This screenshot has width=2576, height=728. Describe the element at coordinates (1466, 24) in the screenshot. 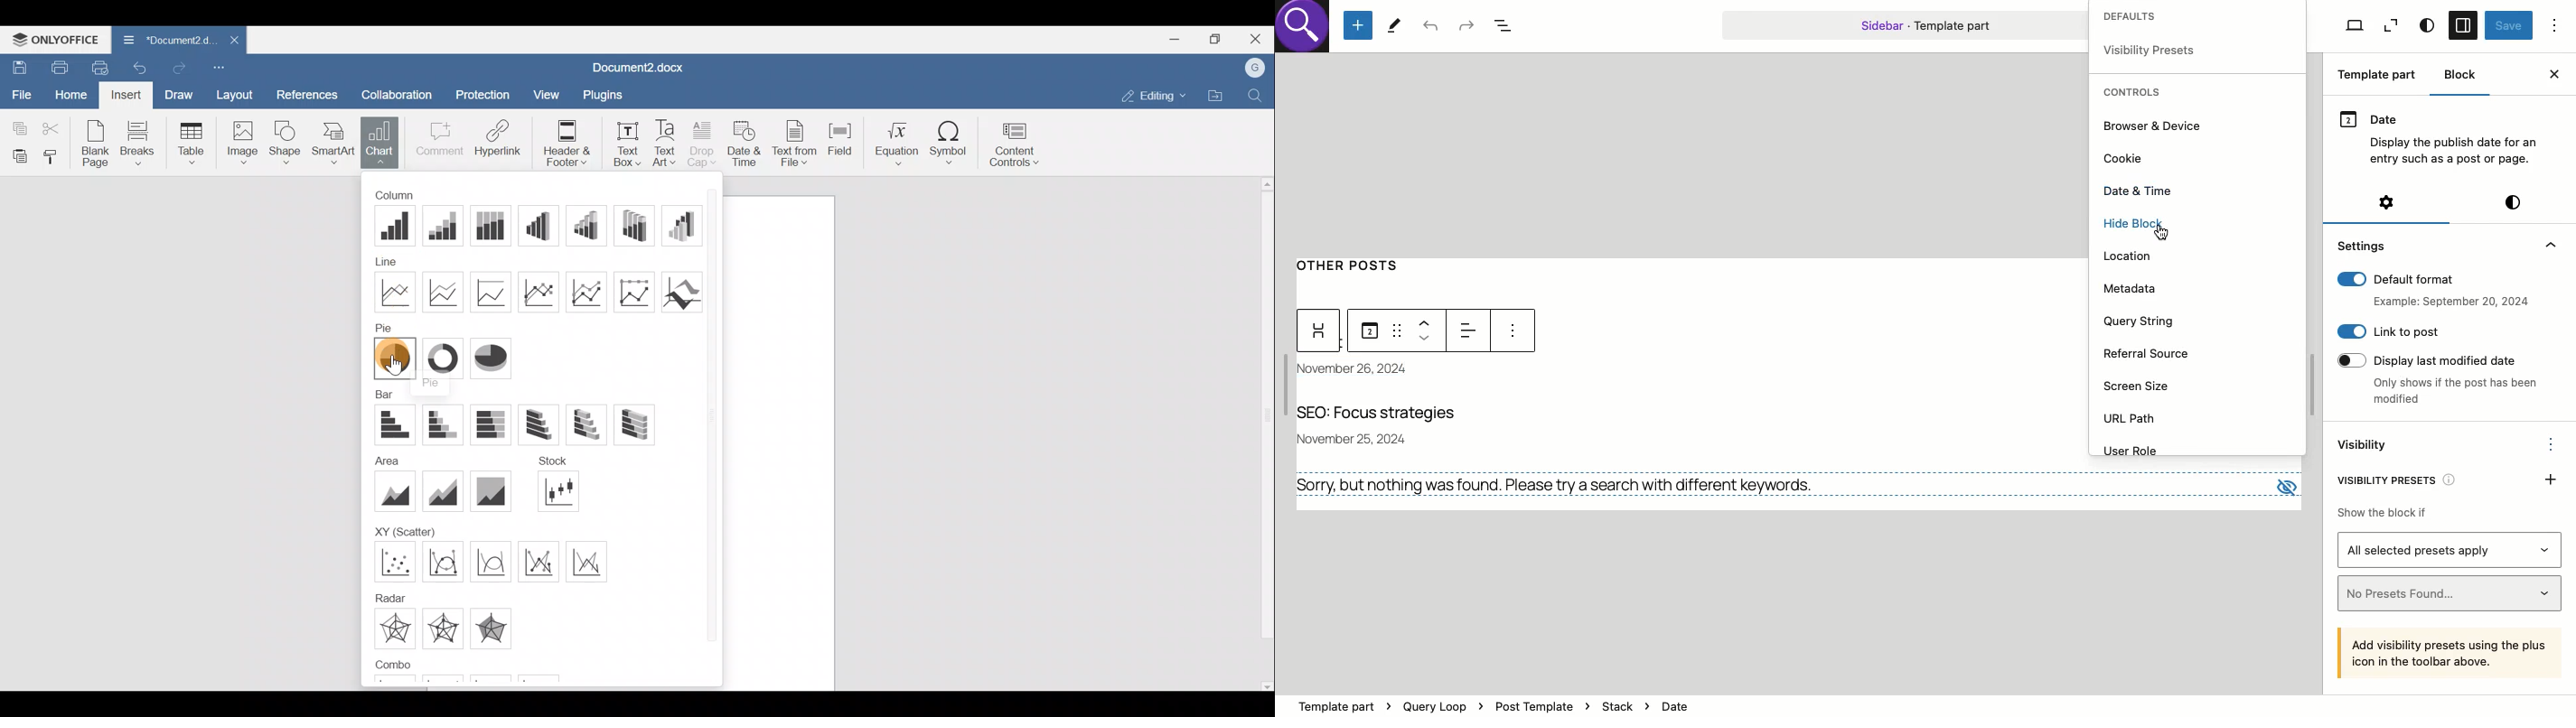

I see `Redo` at that location.